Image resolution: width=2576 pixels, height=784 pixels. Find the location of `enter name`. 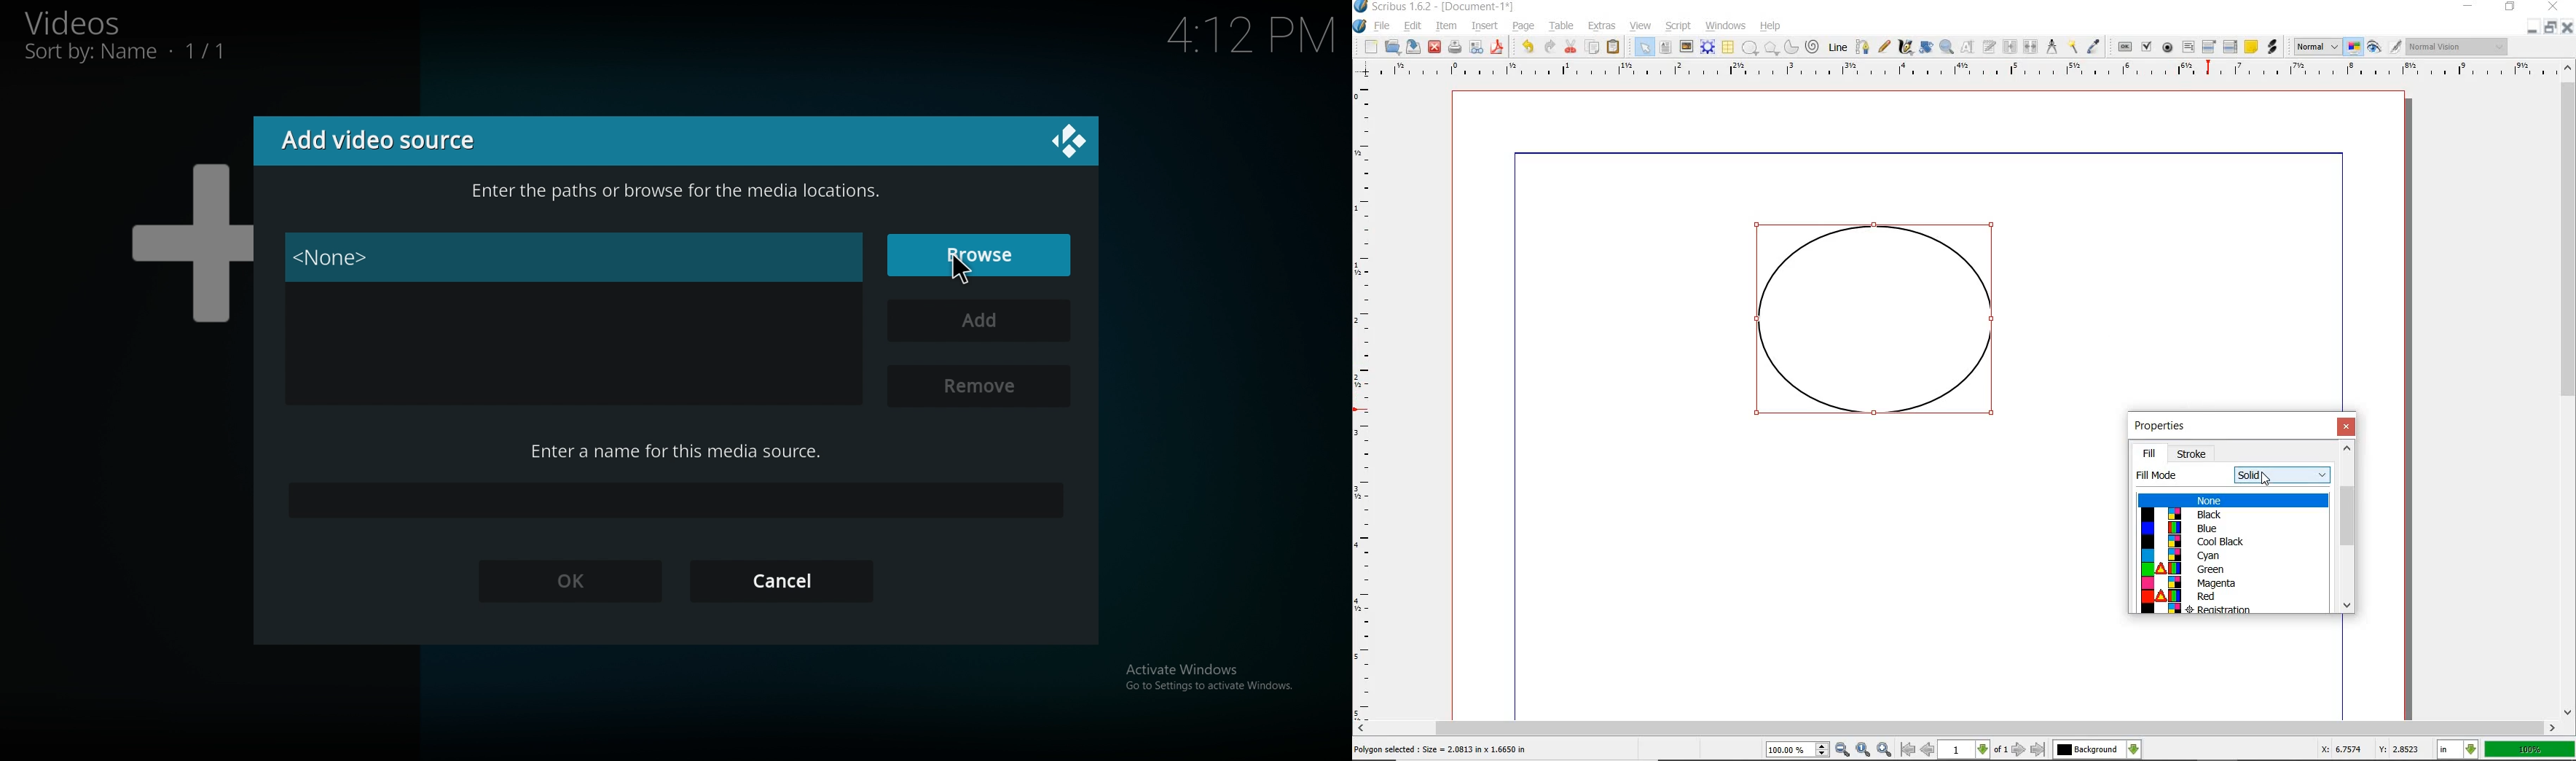

enter name is located at coordinates (680, 449).